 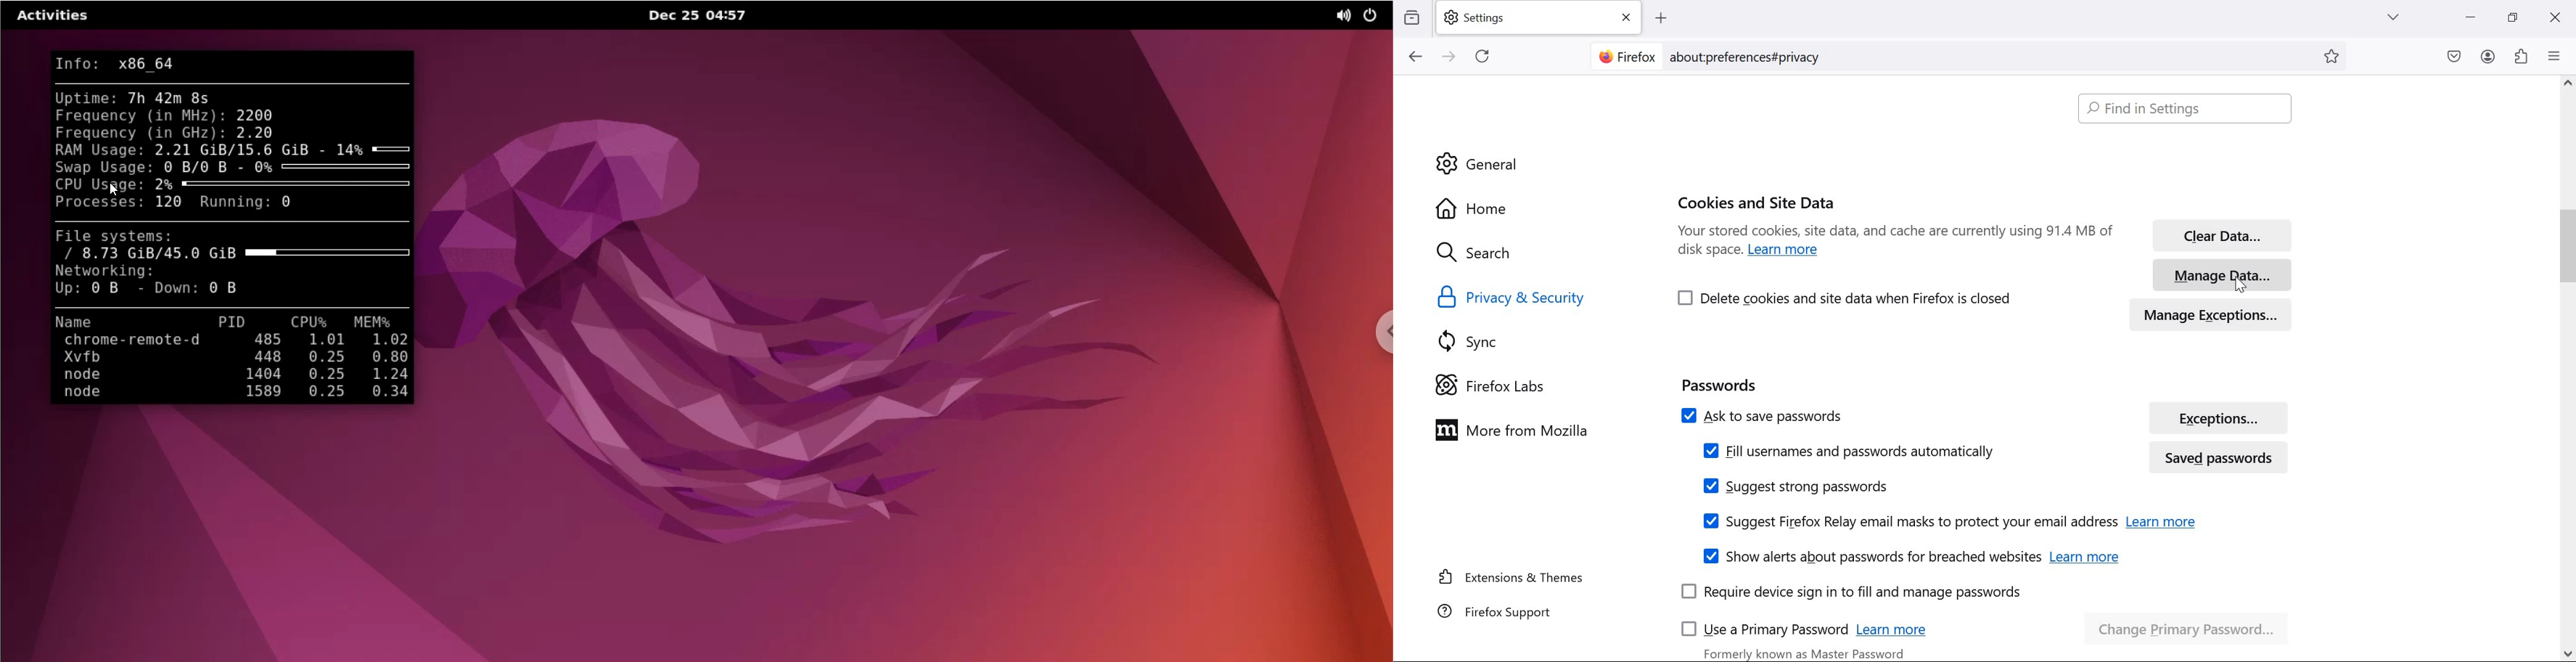 What do you see at coordinates (2554, 19) in the screenshot?
I see `close` at bounding box center [2554, 19].